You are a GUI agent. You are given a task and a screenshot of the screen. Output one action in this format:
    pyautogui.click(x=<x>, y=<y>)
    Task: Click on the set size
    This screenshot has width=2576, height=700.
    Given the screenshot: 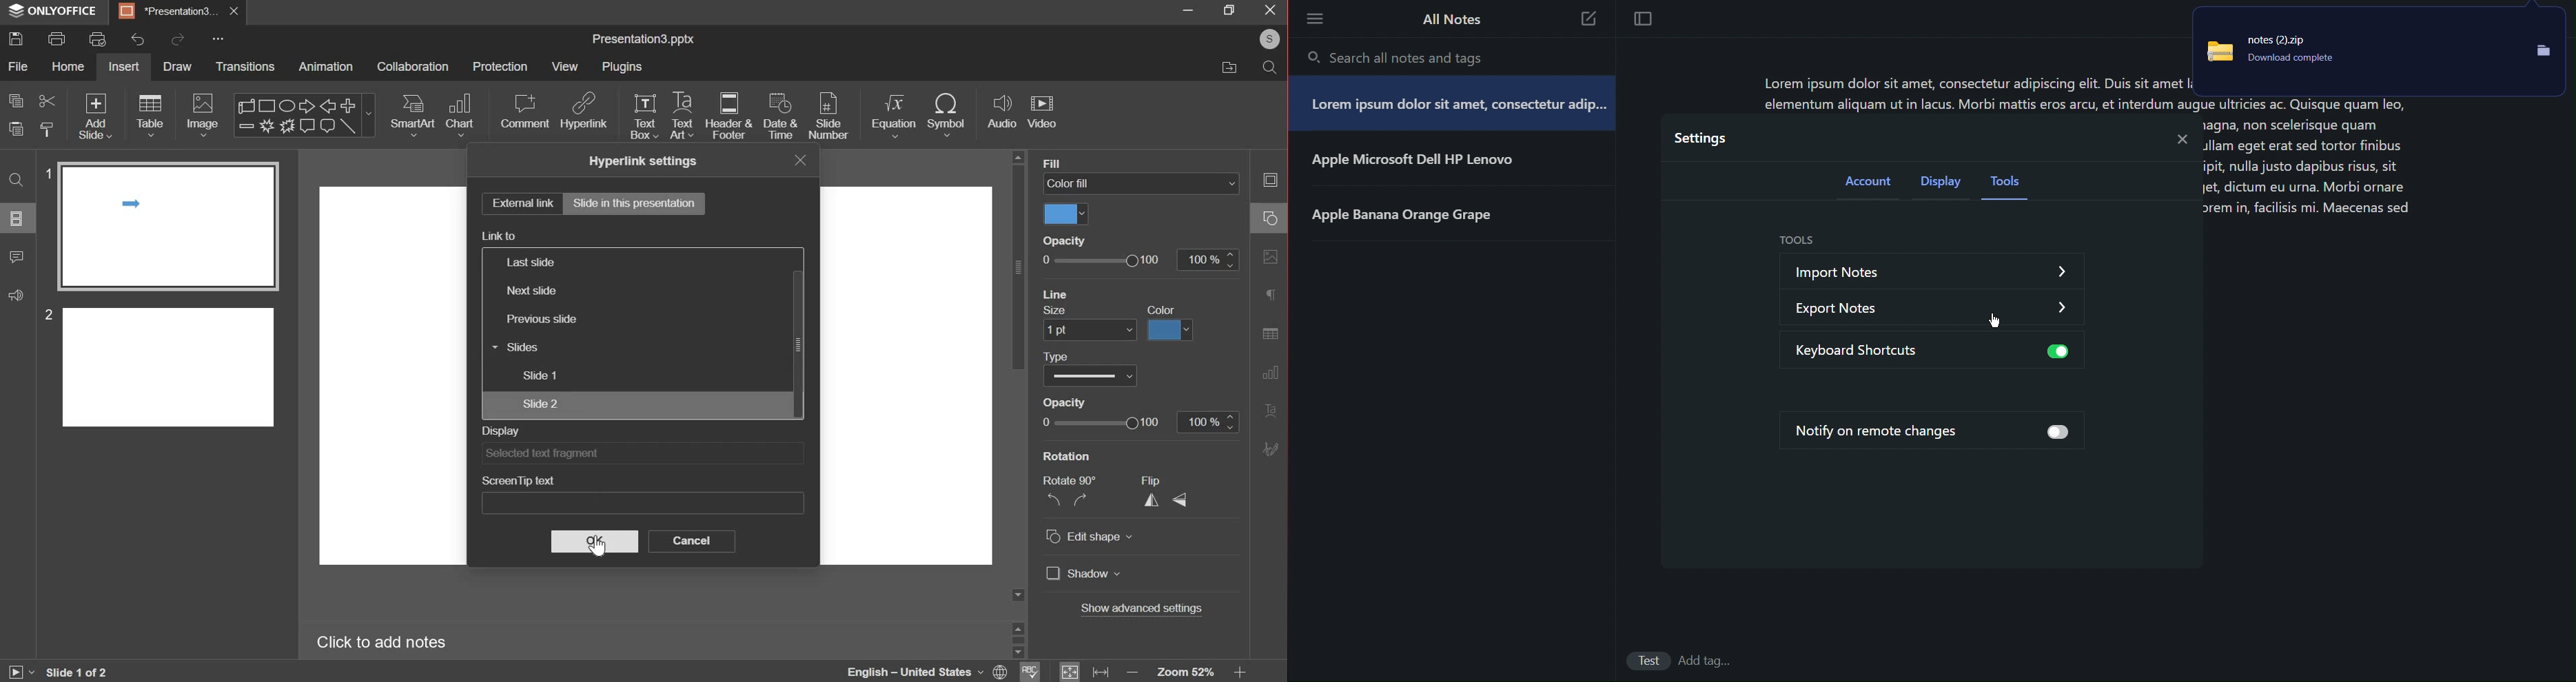 What is the action you would take?
    pyautogui.click(x=1089, y=331)
    